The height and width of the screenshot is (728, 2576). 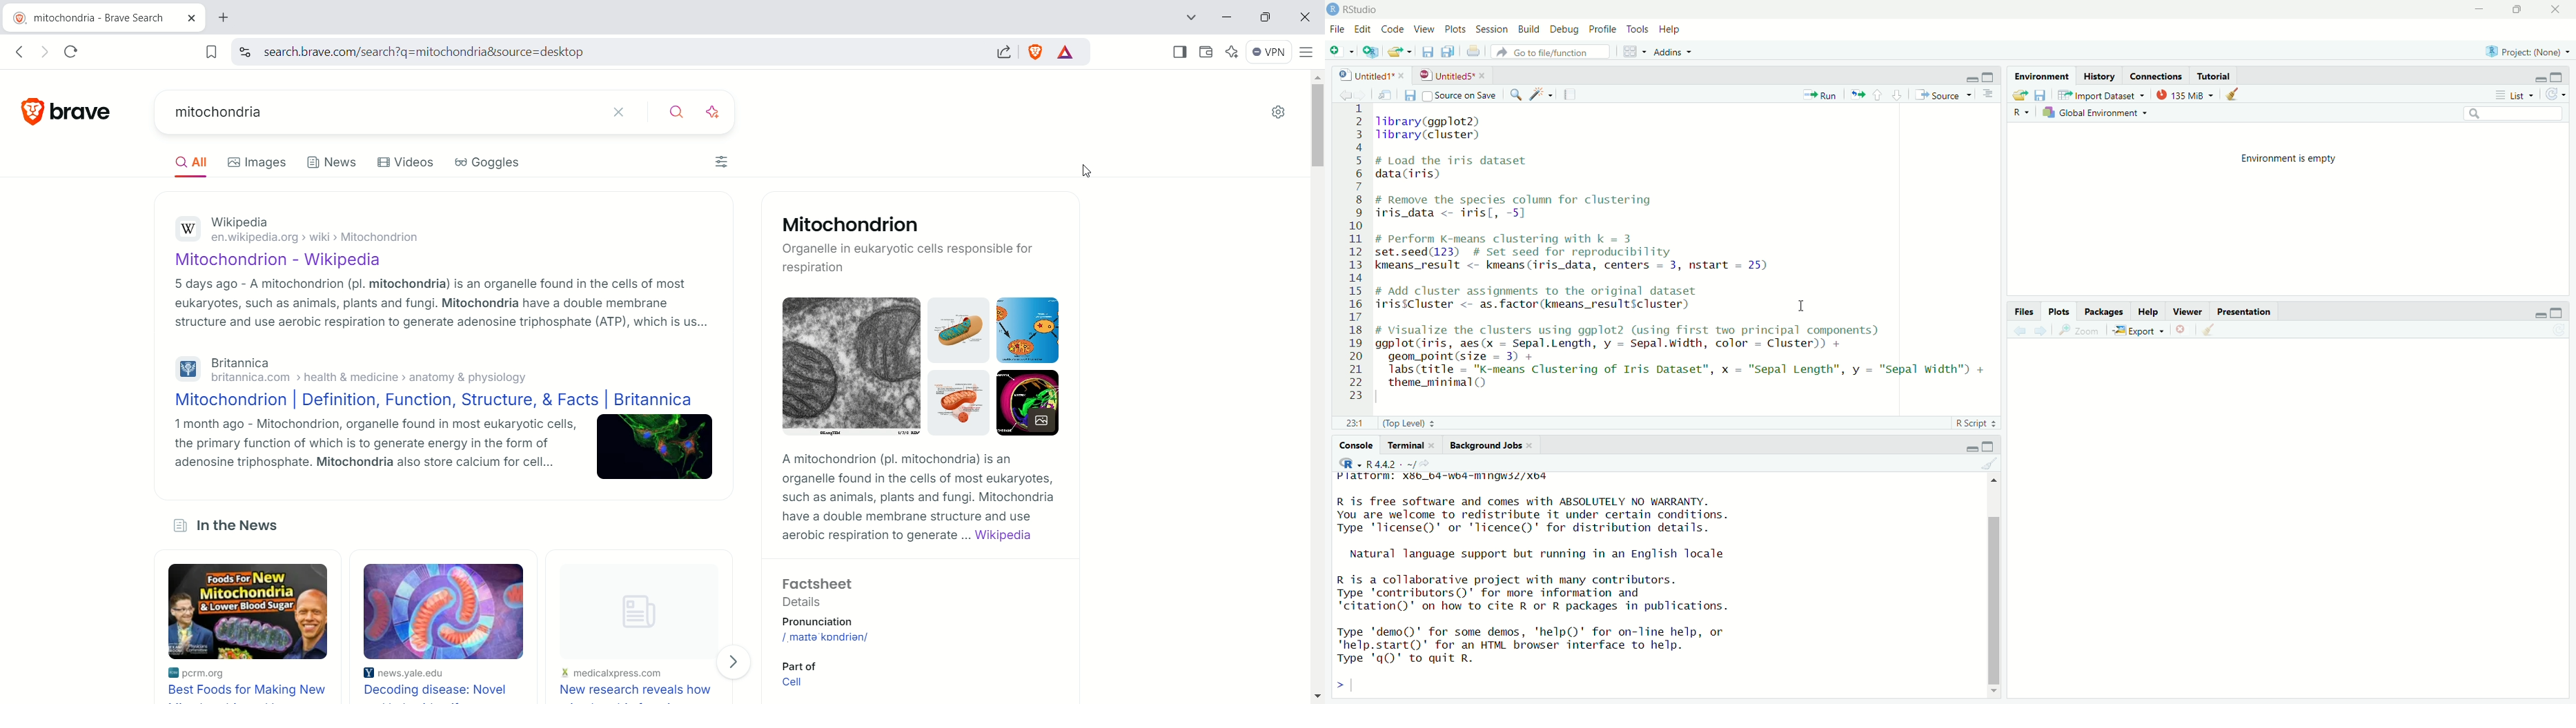 What do you see at coordinates (1348, 421) in the screenshot?
I see `23:1` at bounding box center [1348, 421].